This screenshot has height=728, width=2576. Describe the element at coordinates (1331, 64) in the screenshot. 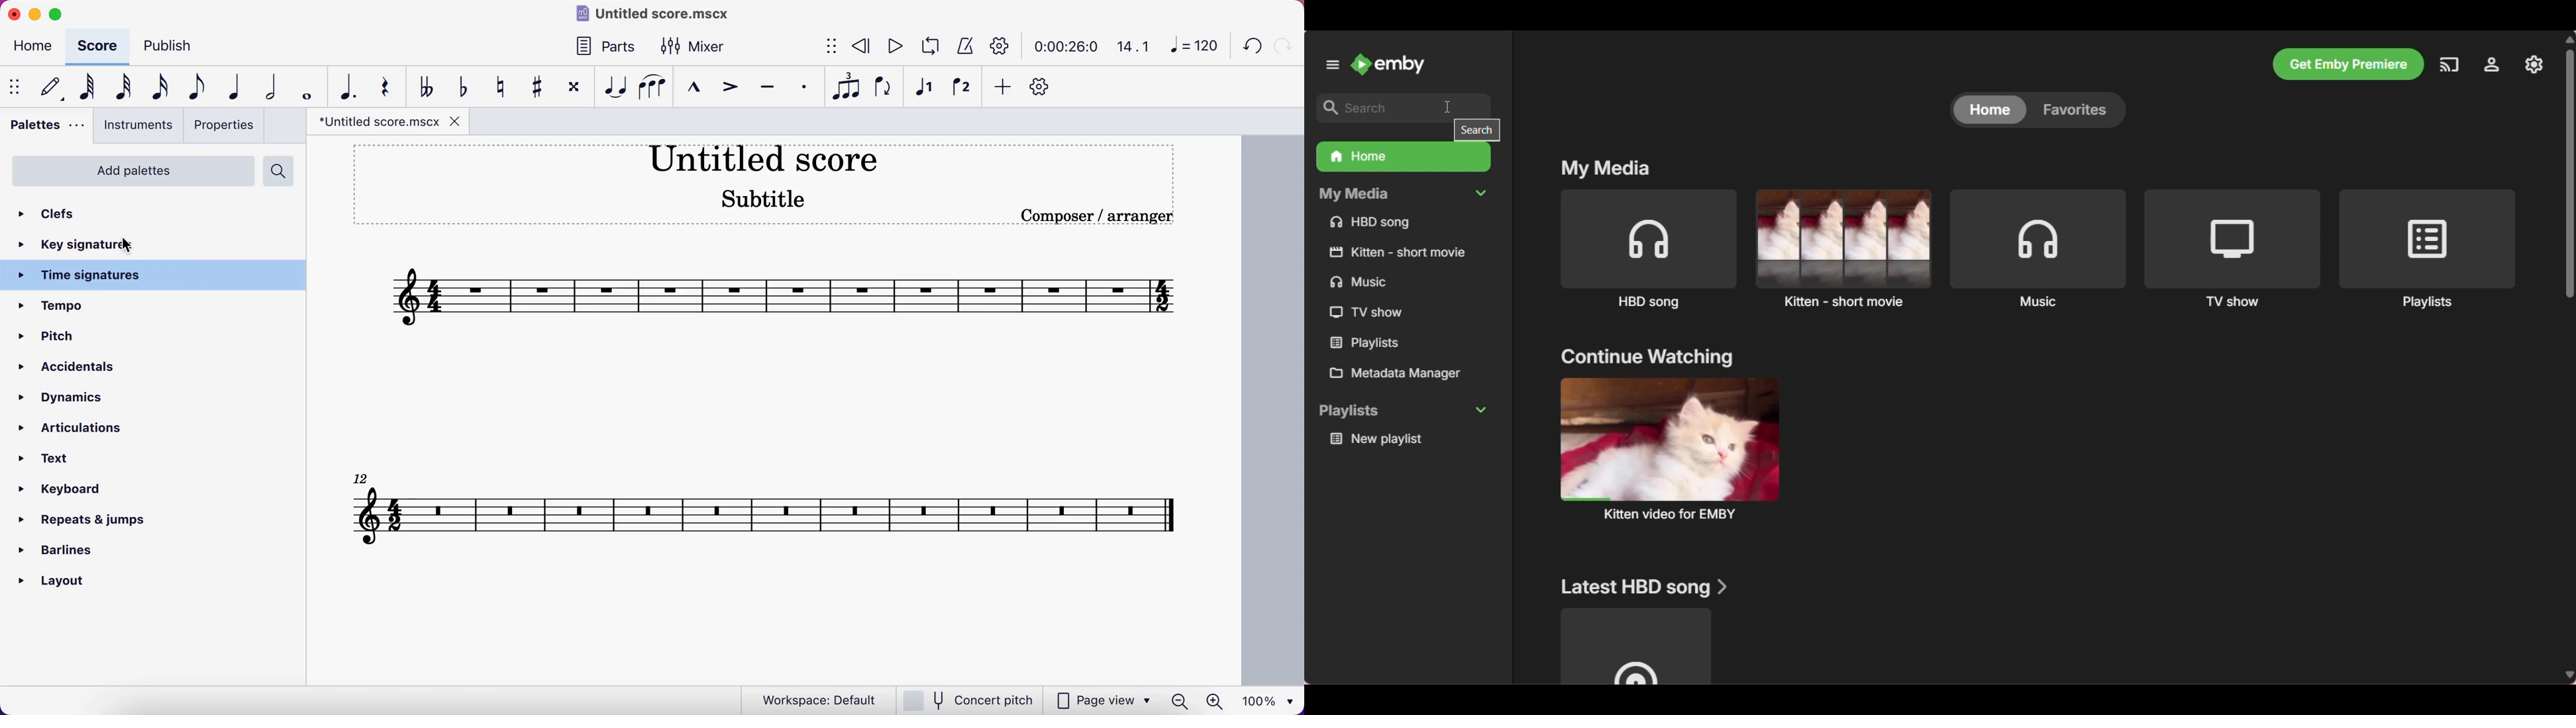

I see `Unpin left panel` at that location.